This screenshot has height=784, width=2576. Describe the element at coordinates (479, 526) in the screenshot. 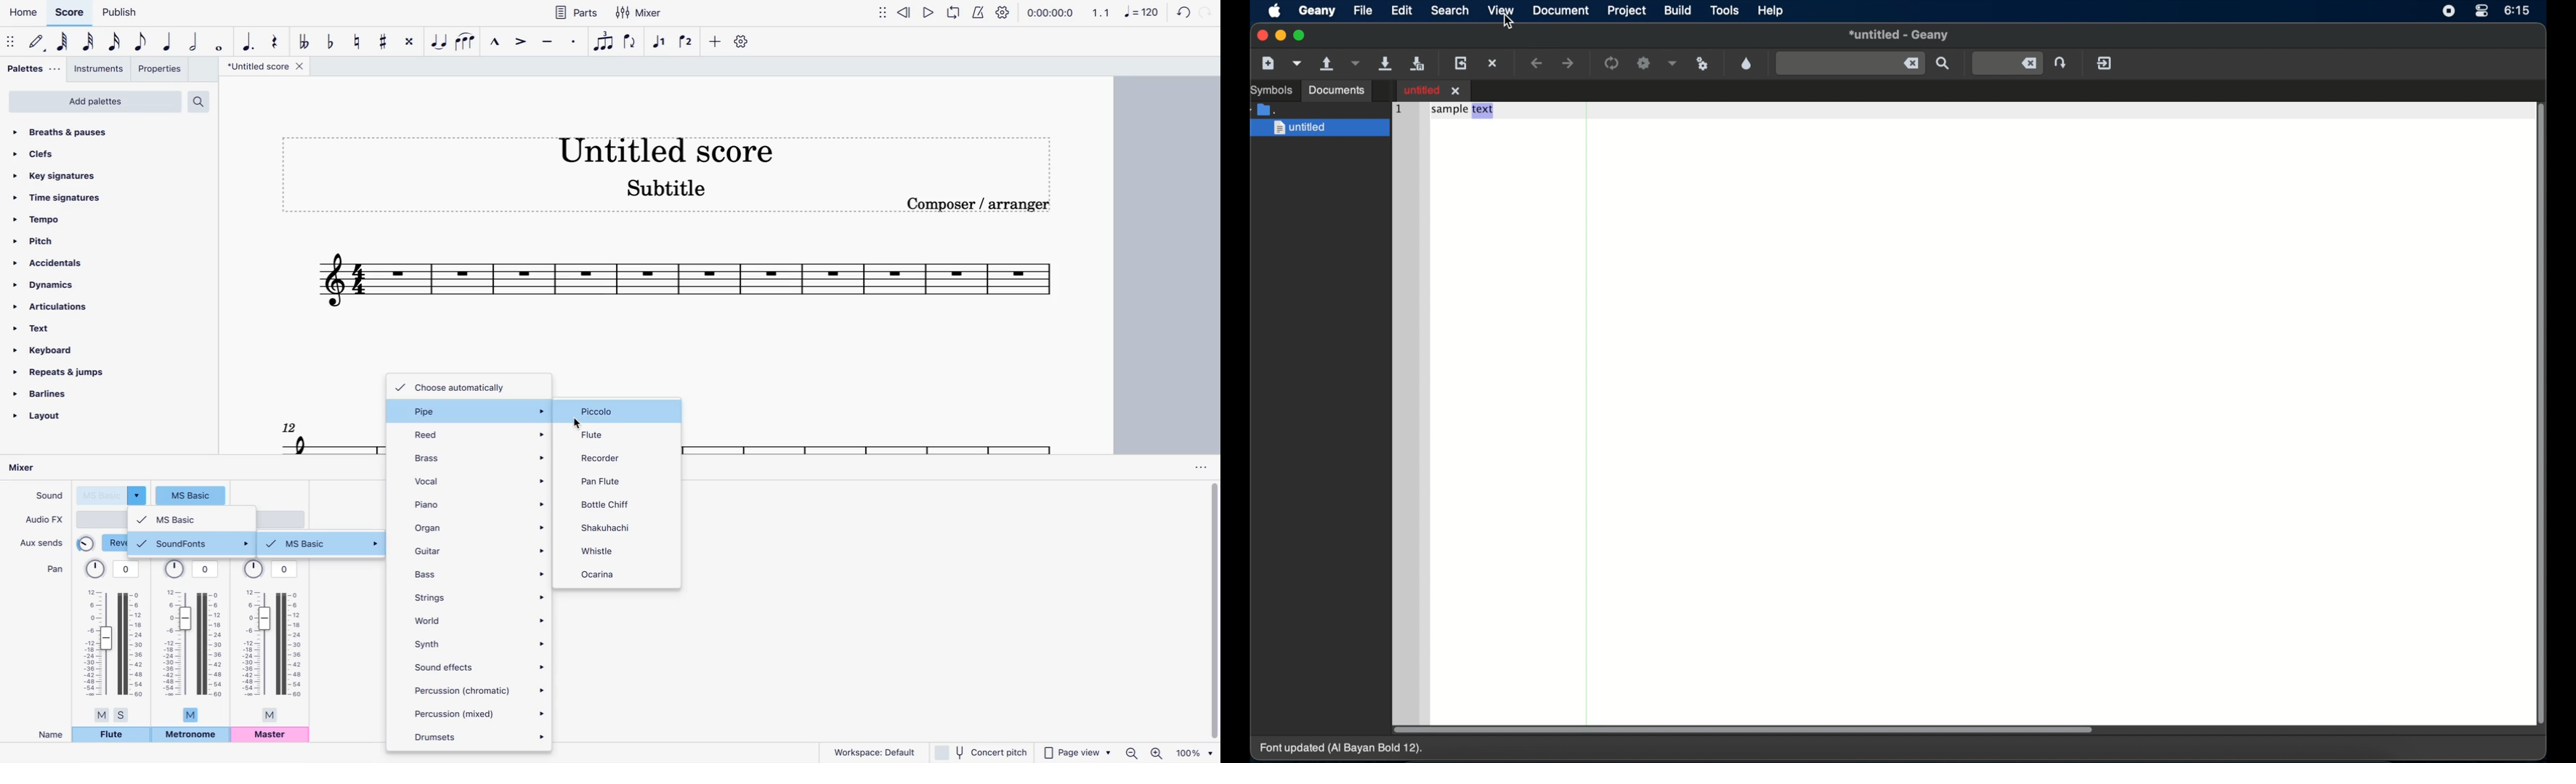

I see `organ` at that location.